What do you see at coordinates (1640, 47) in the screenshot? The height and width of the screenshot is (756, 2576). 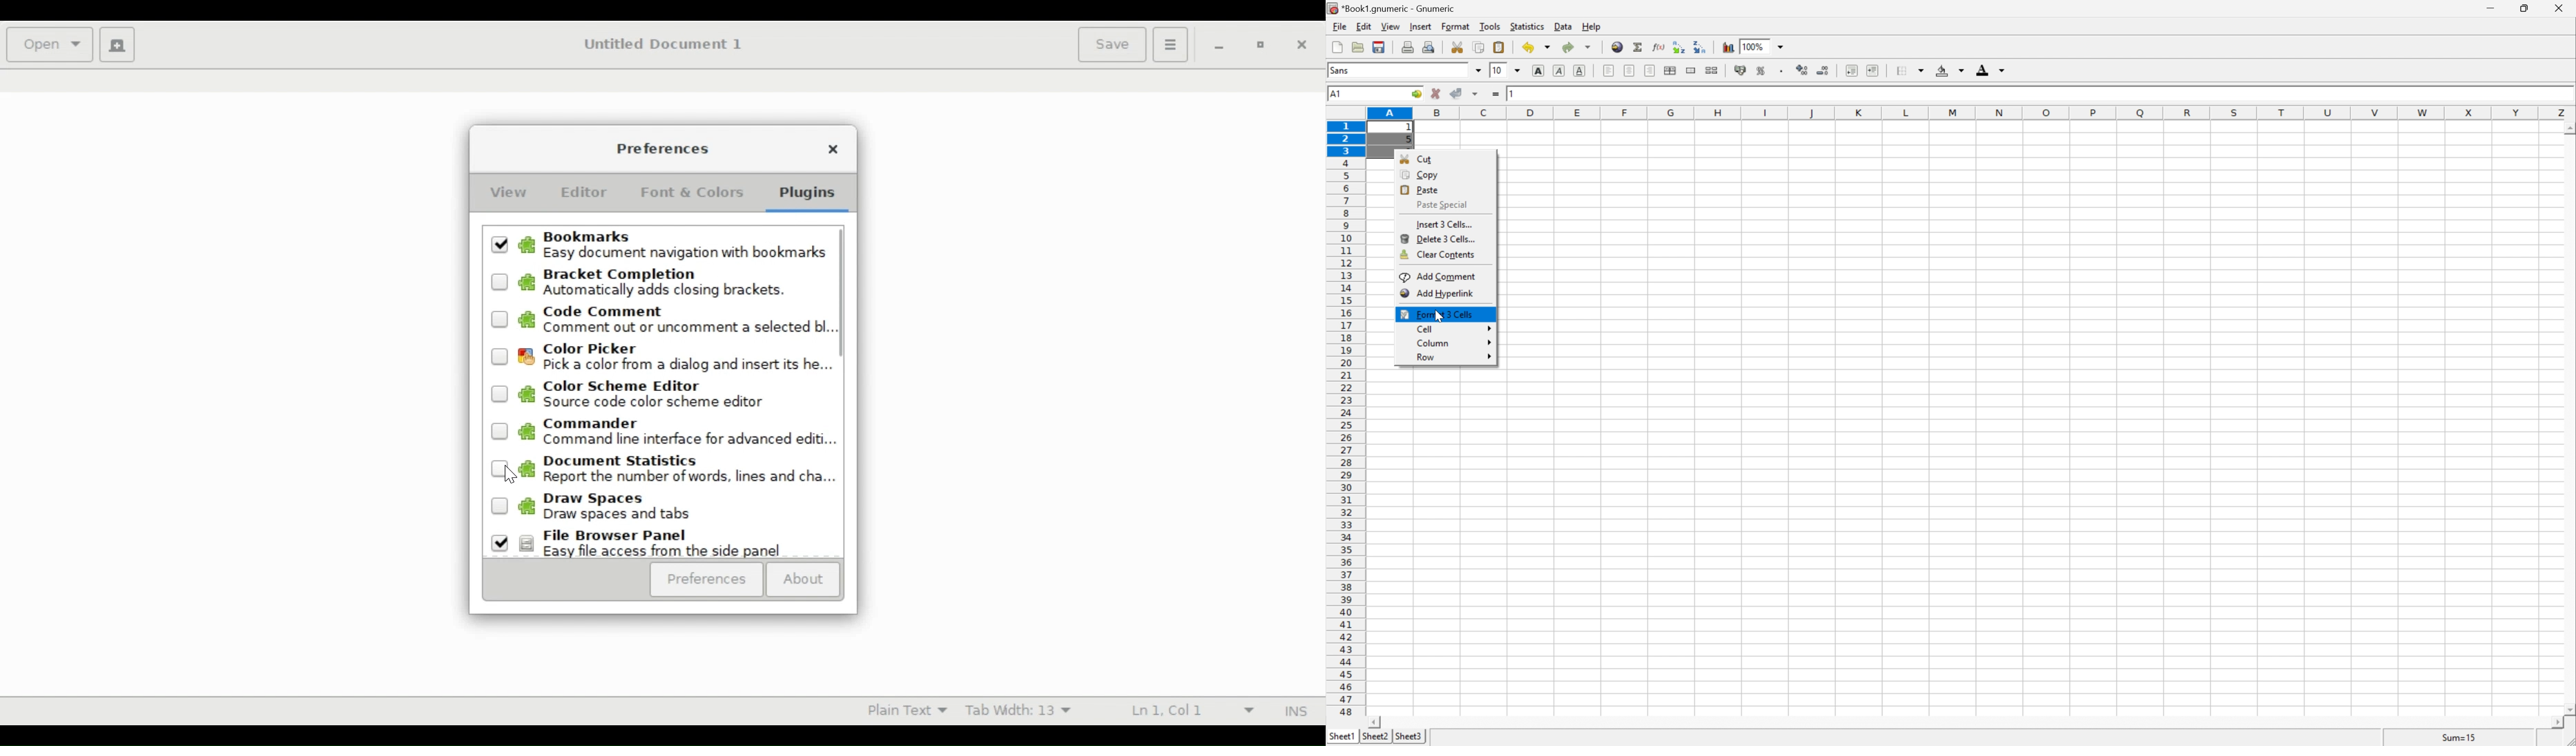 I see `sum in current cell` at bounding box center [1640, 47].